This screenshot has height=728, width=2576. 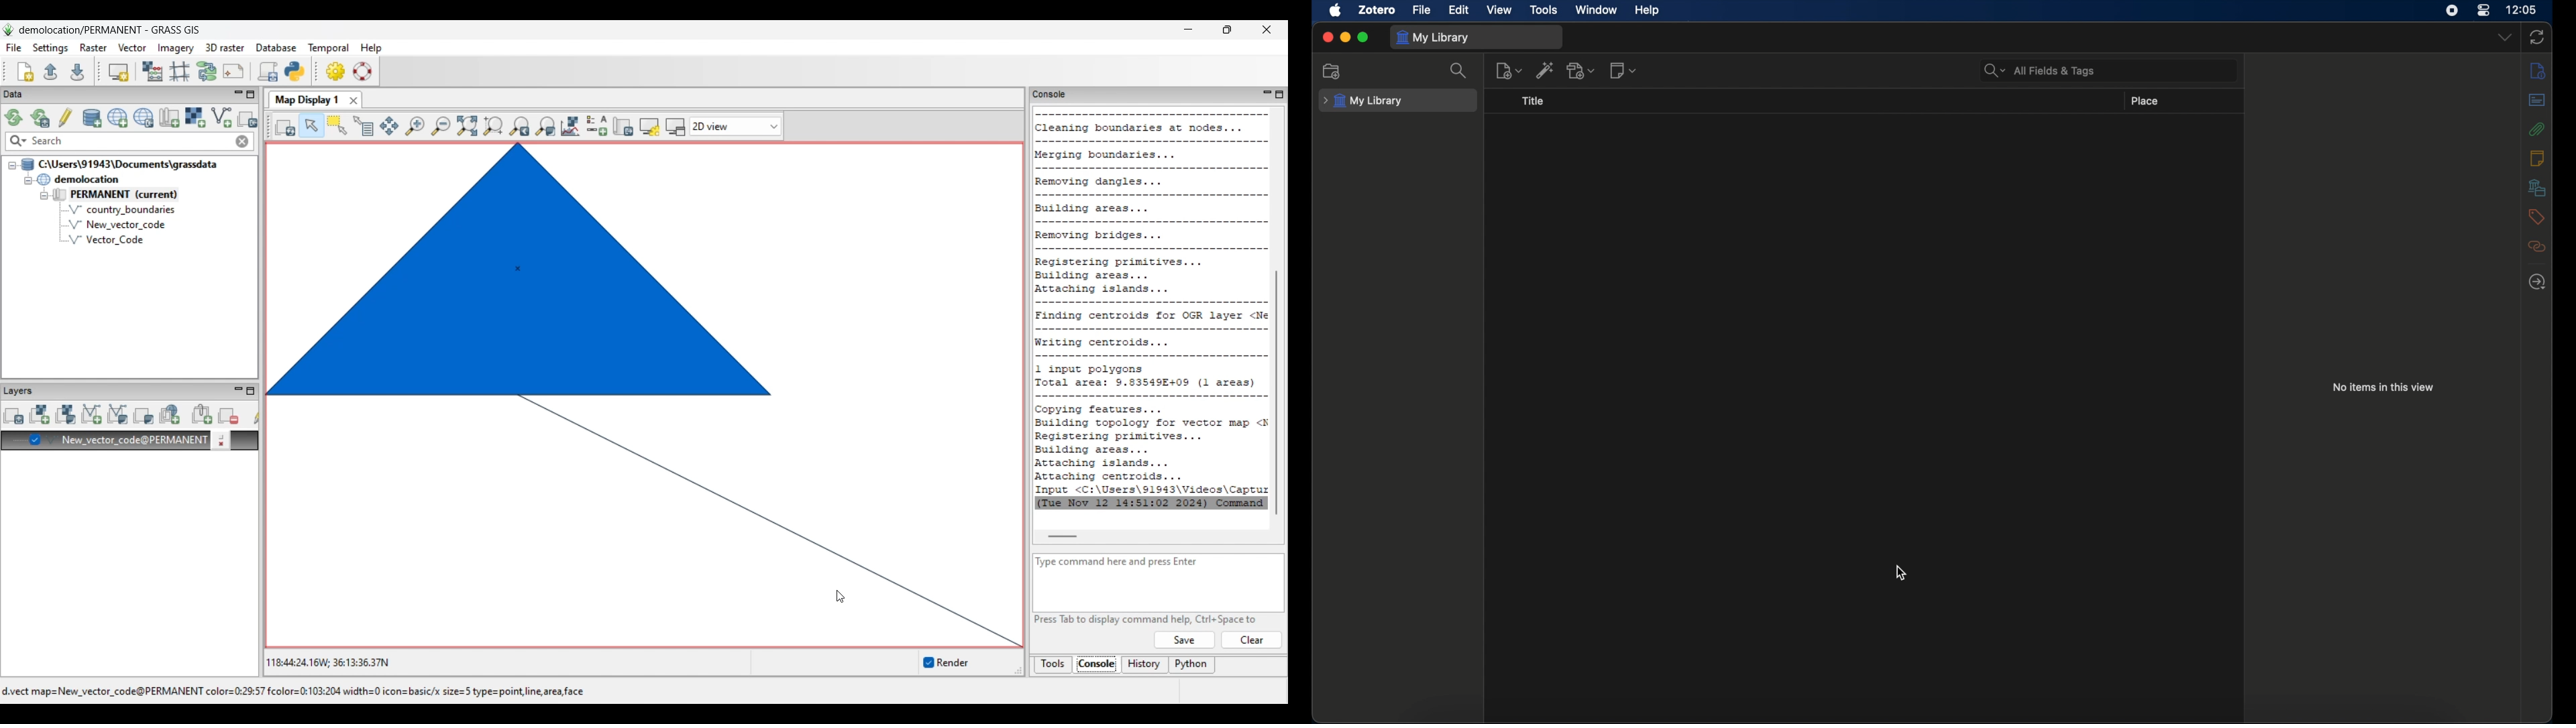 I want to click on edit, so click(x=1460, y=11).